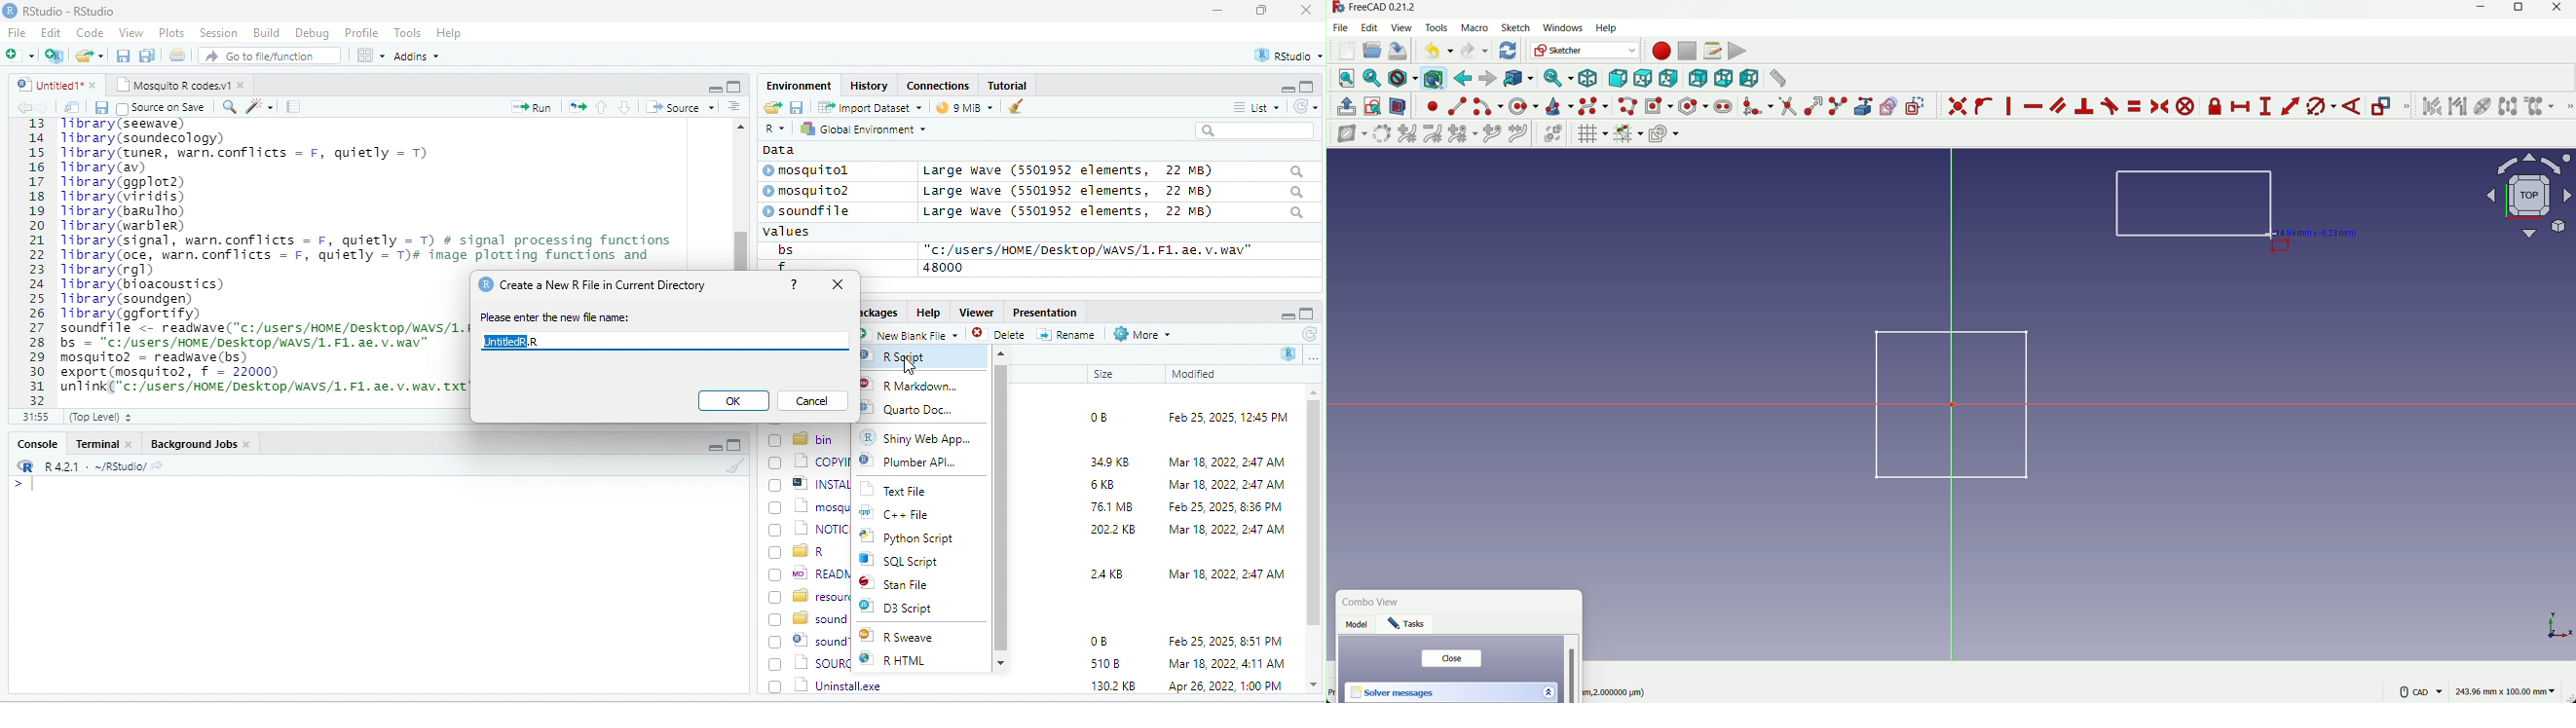 The width and height of the screenshot is (2576, 728). What do you see at coordinates (229, 105) in the screenshot?
I see `search` at bounding box center [229, 105].